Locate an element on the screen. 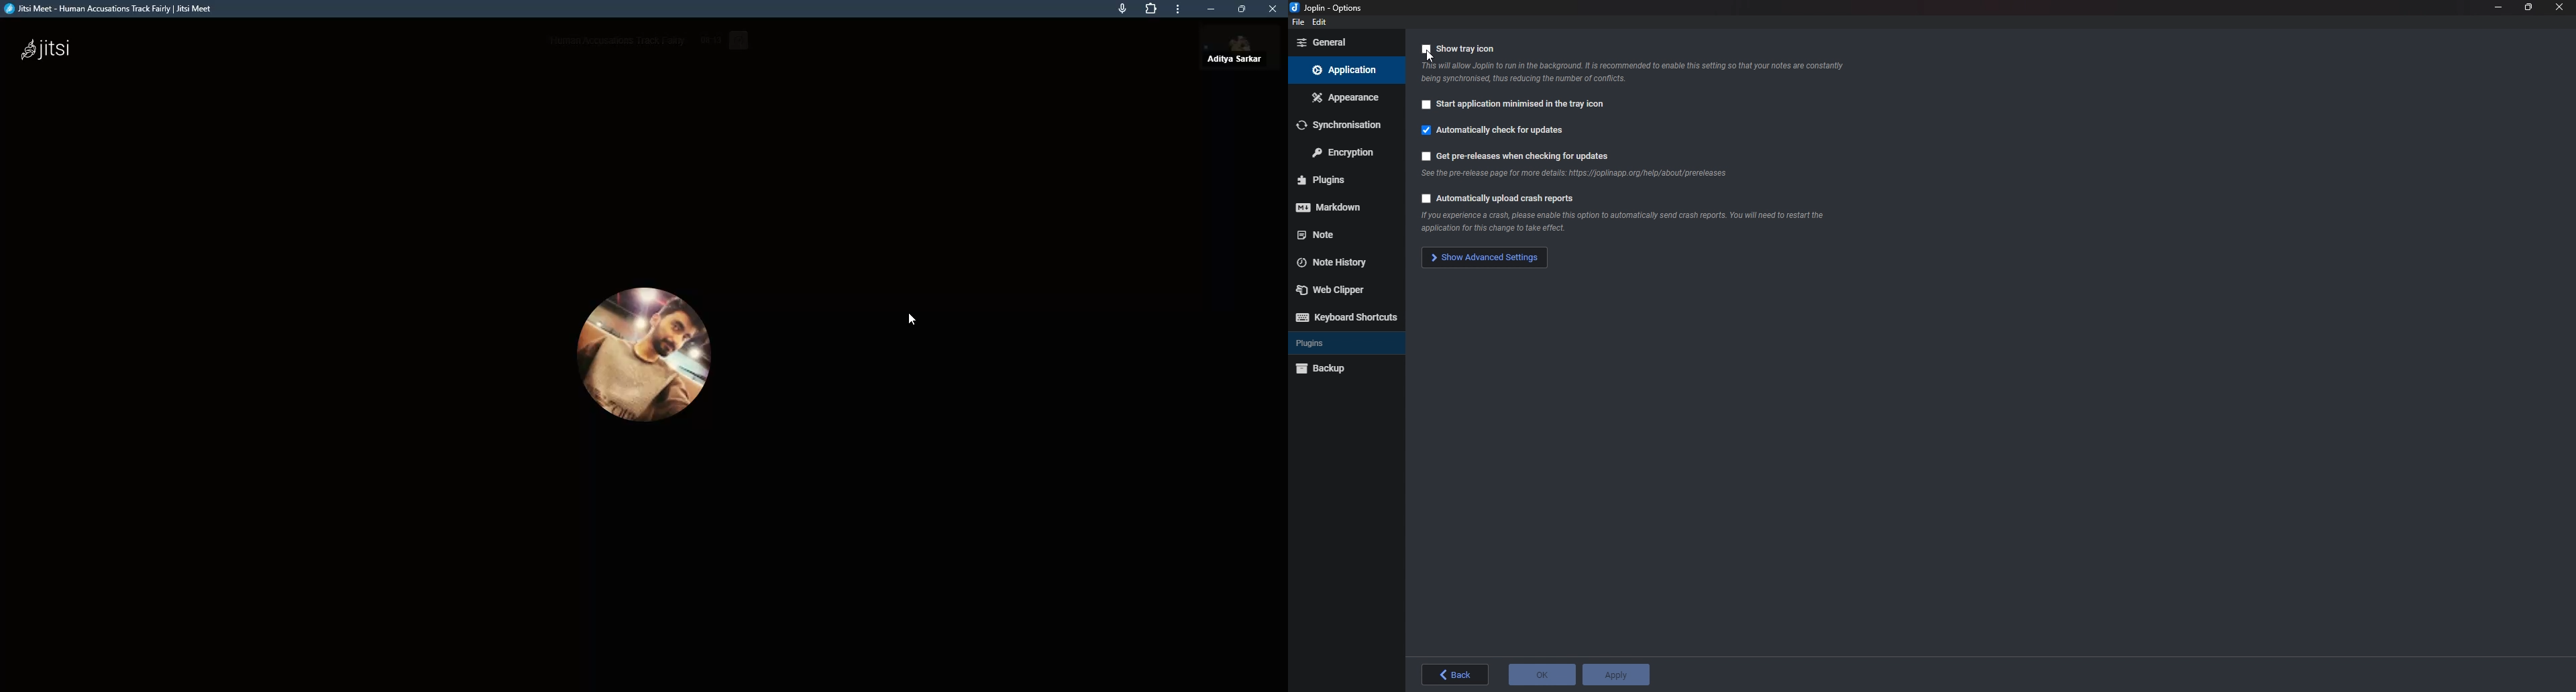 The image size is (2576, 700). Application is located at coordinates (1346, 70).